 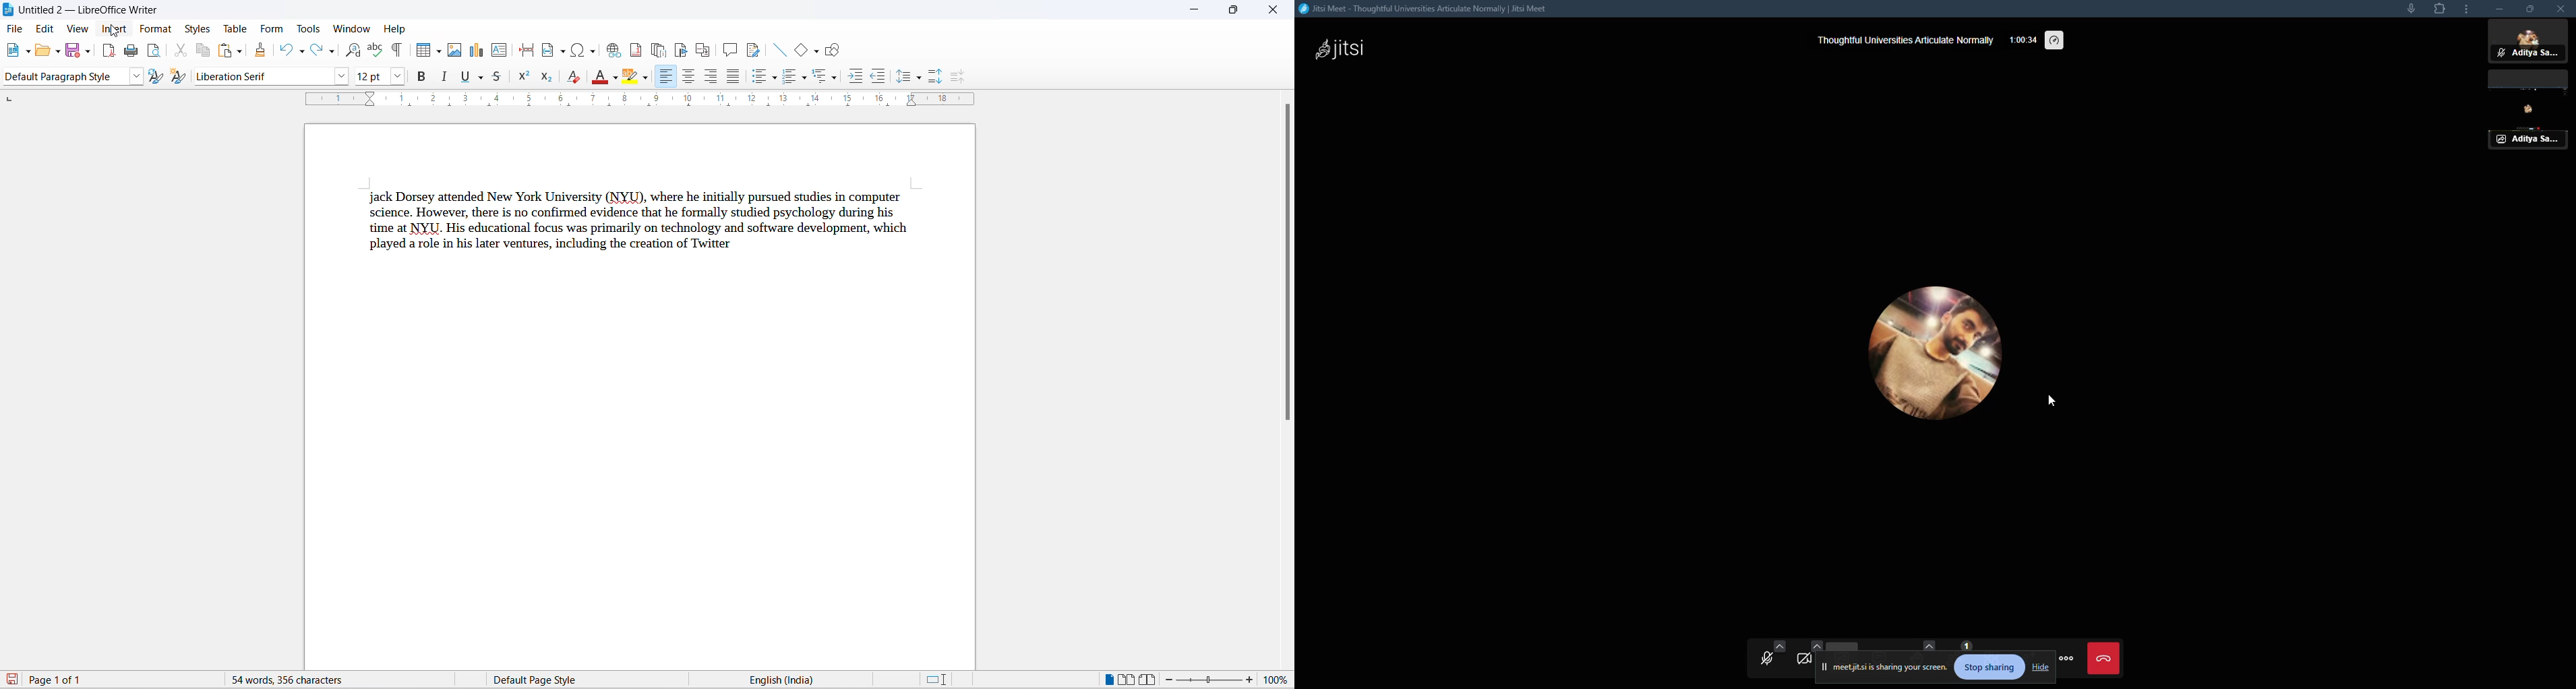 I want to click on extensions, so click(x=2441, y=11).